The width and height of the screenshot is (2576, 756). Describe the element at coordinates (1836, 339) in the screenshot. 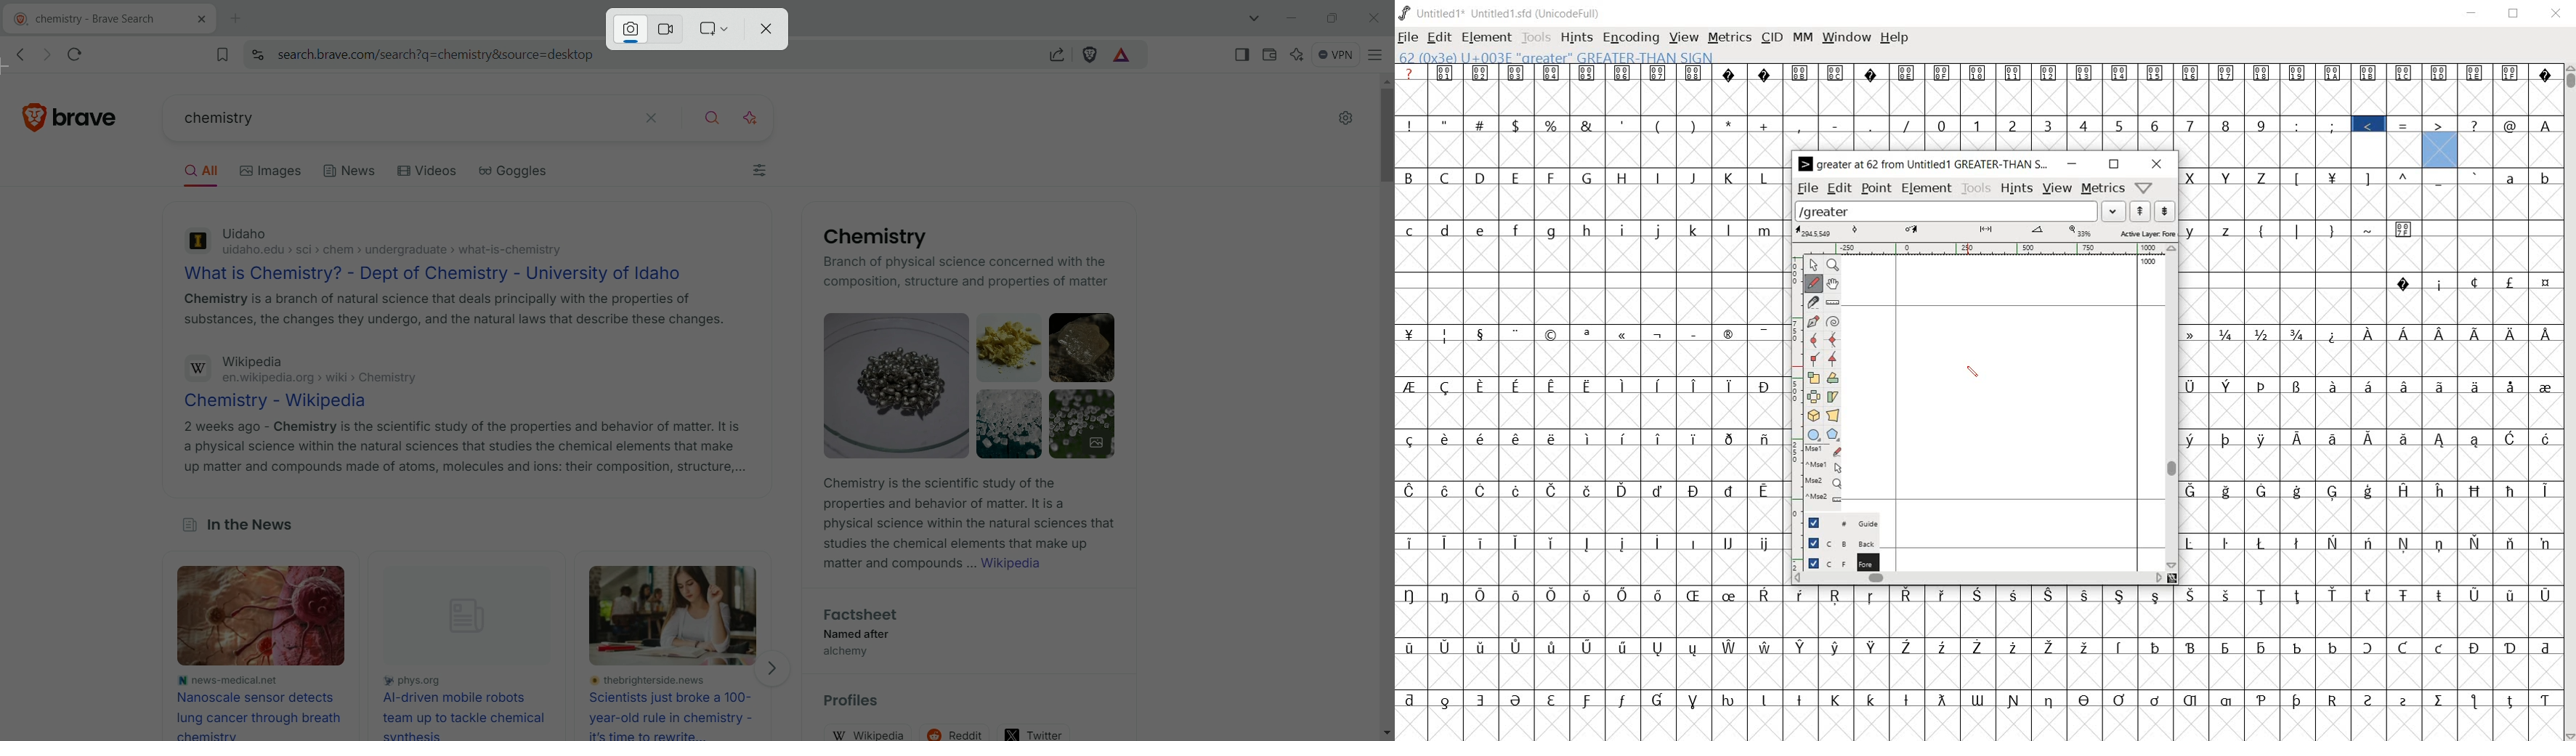

I see `add a curve point always either horizontal or vertical` at that location.